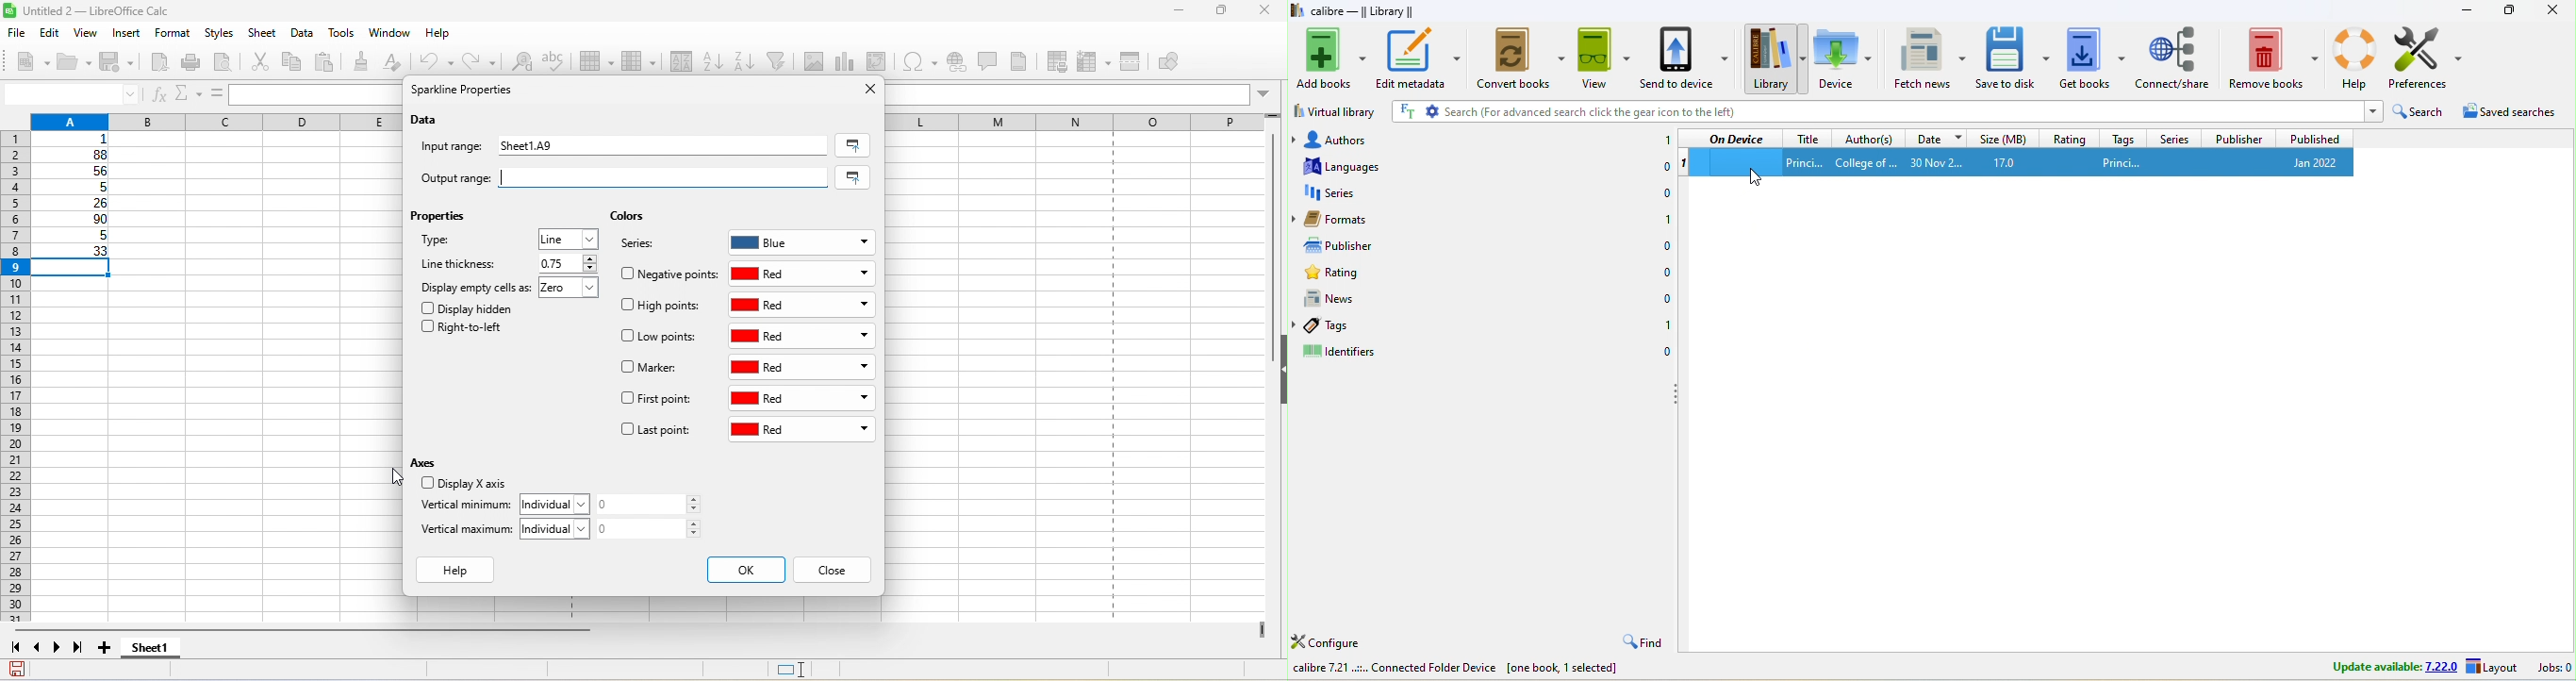  I want to click on selected range, so click(852, 145).